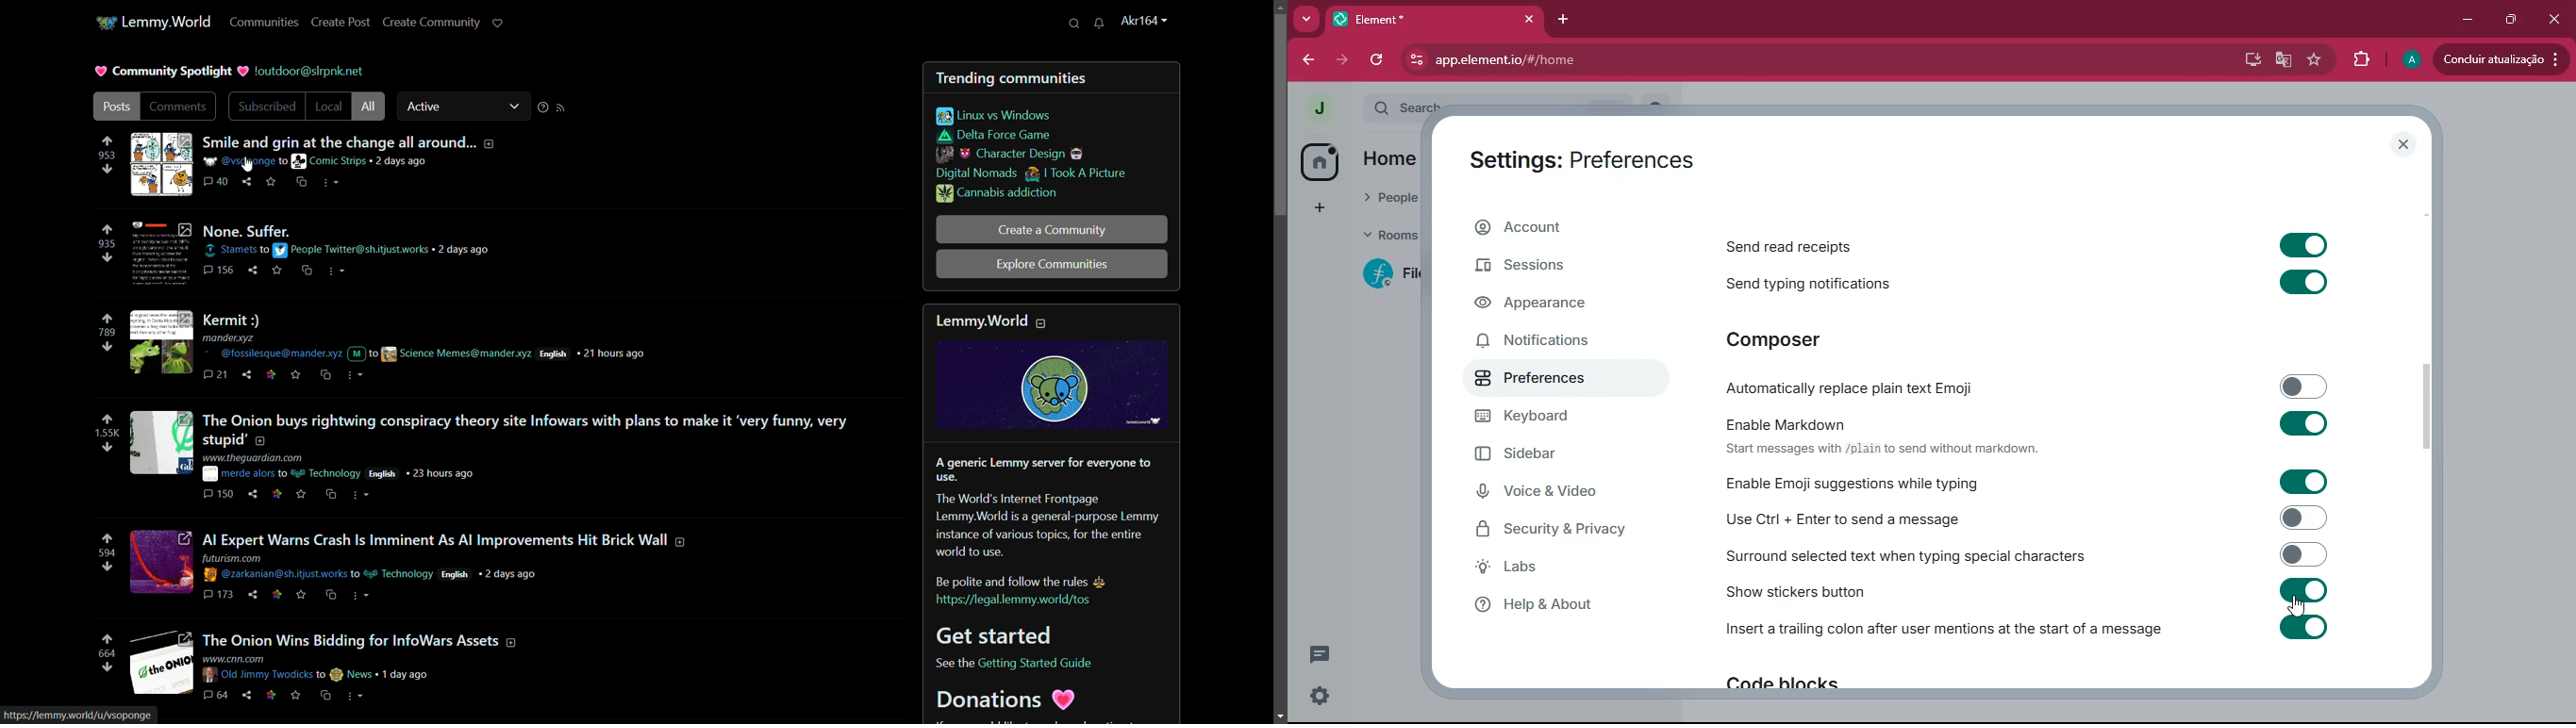 Image resolution: width=2576 pixels, height=728 pixels. Describe the element at coordinates (115, 107) in the screenshot. I see `post` at that location.